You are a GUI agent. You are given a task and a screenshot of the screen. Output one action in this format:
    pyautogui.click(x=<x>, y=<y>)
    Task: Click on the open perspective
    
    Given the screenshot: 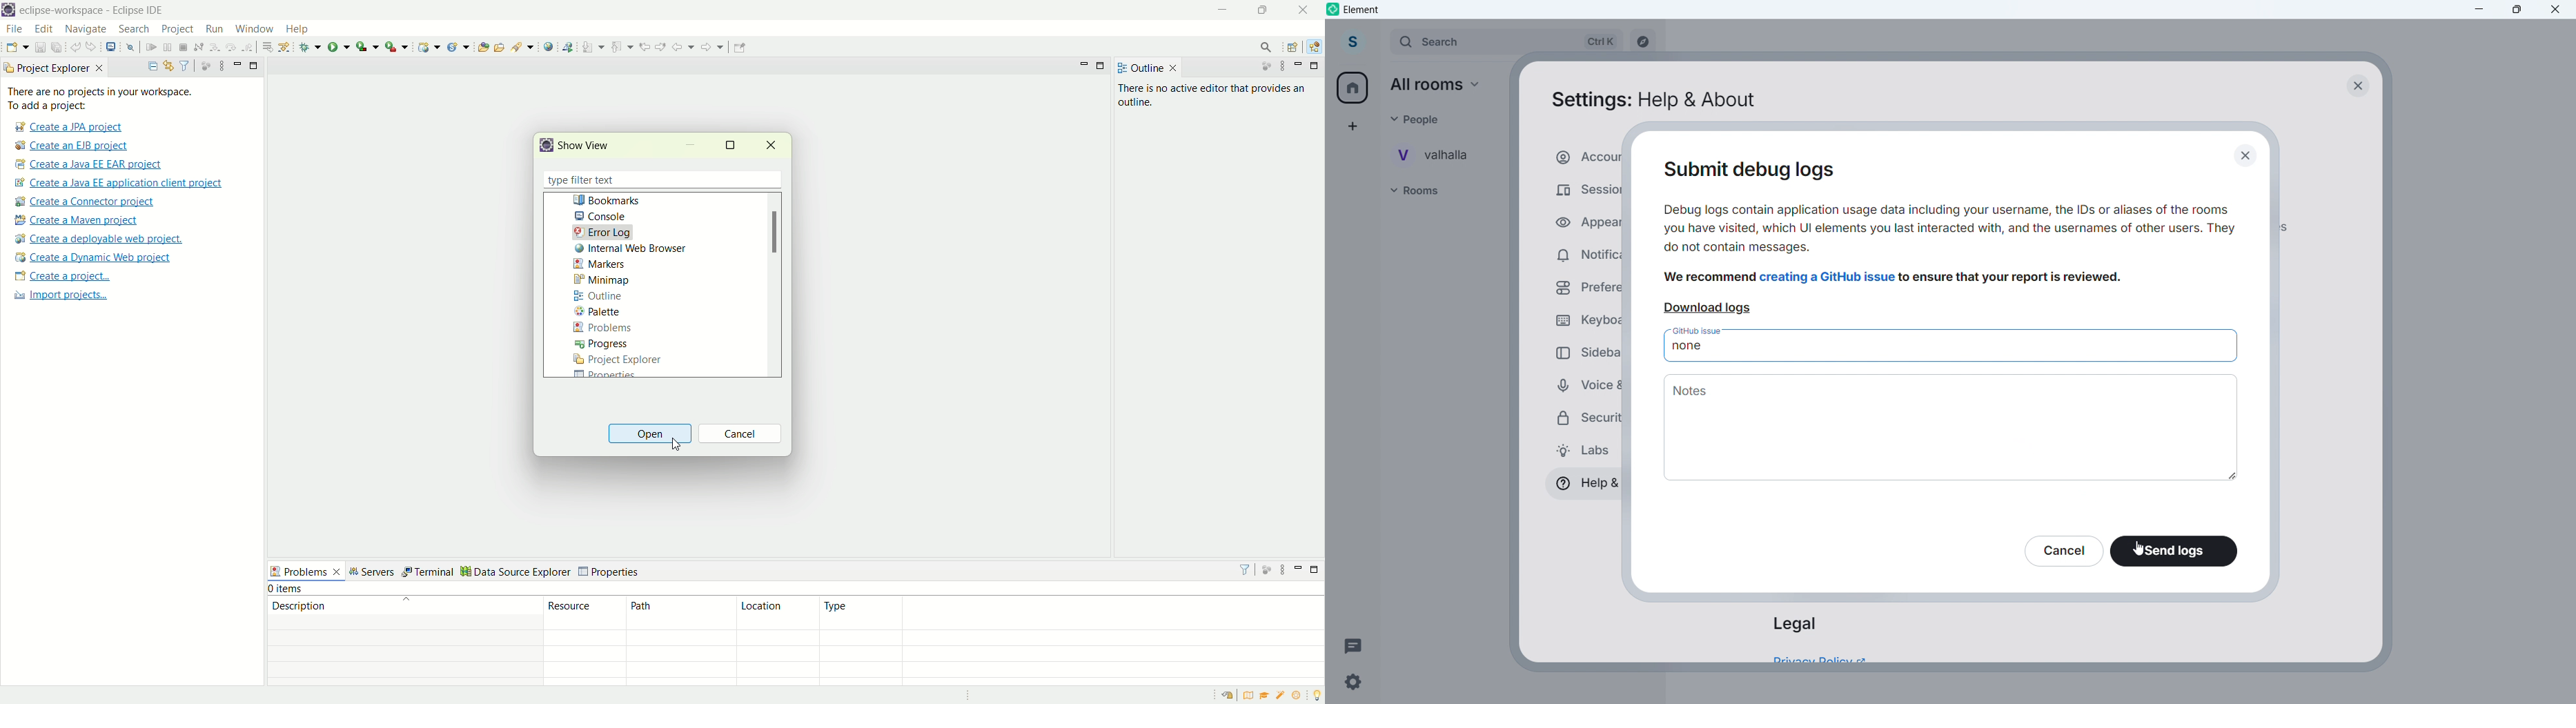 What is the action you would take?
    pyautogui.click(x=1291, y=46)
    